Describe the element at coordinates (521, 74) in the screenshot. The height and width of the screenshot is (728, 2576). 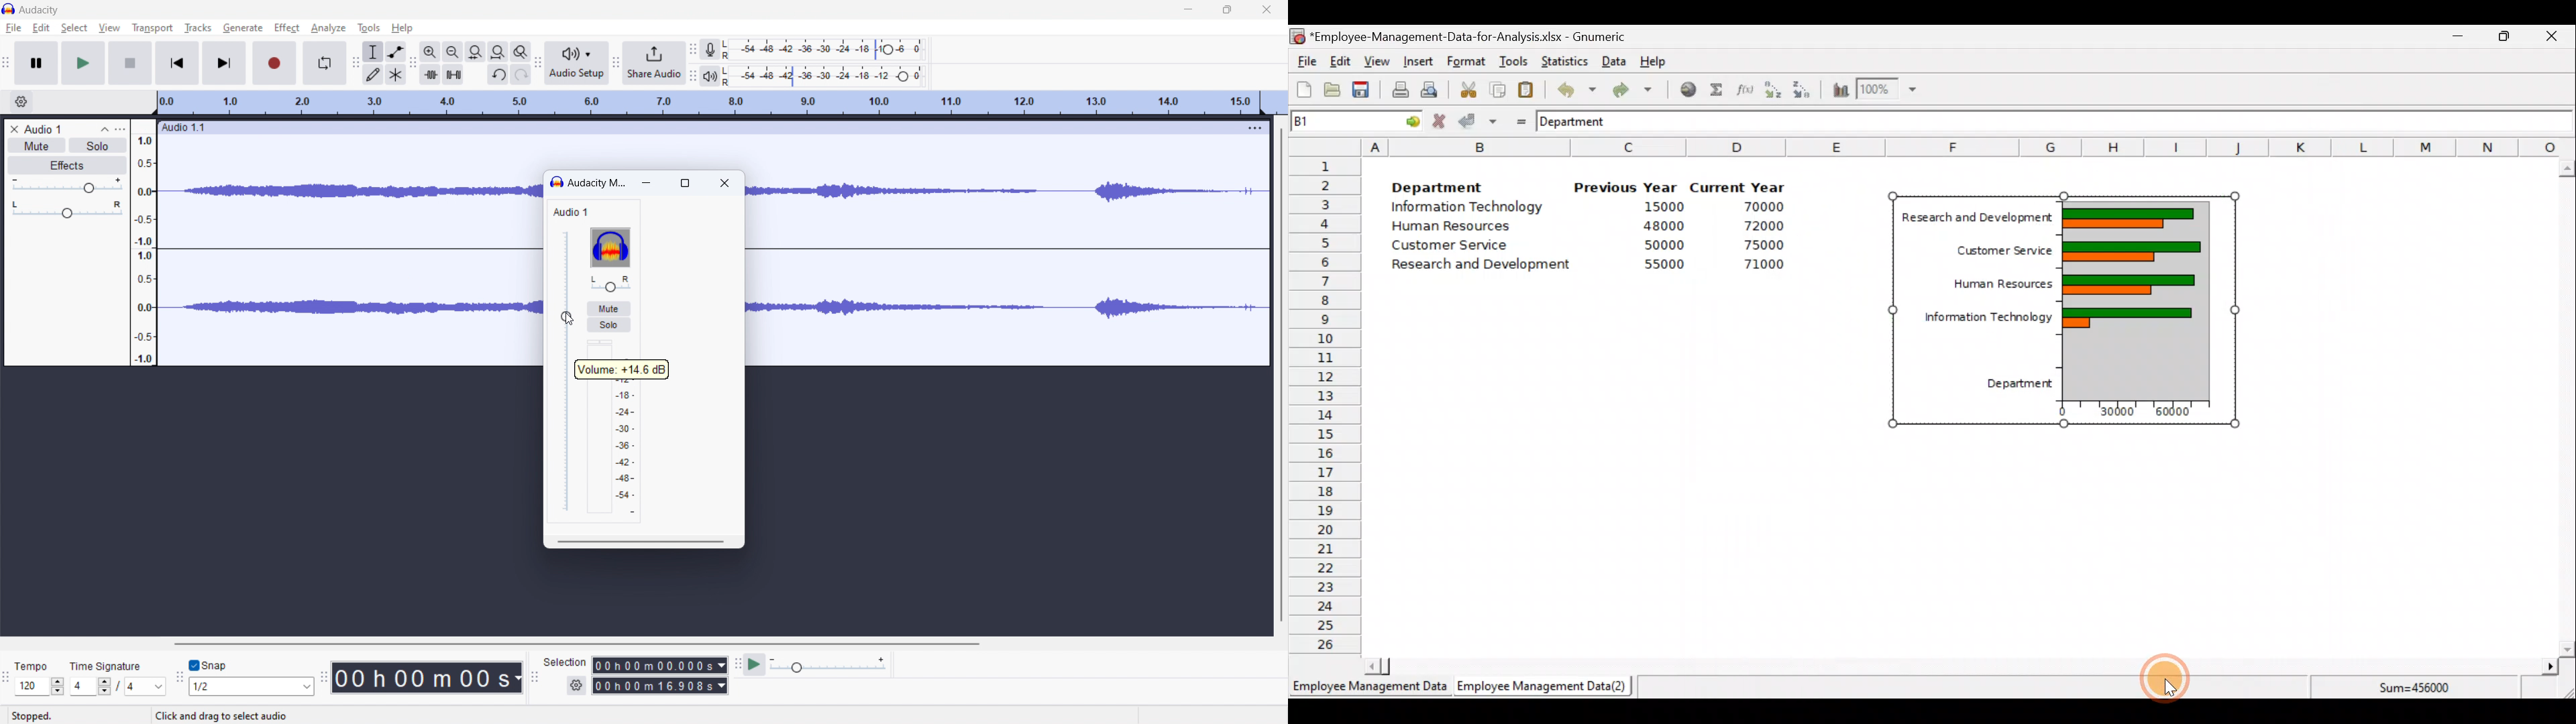
I see `redo` at that location.